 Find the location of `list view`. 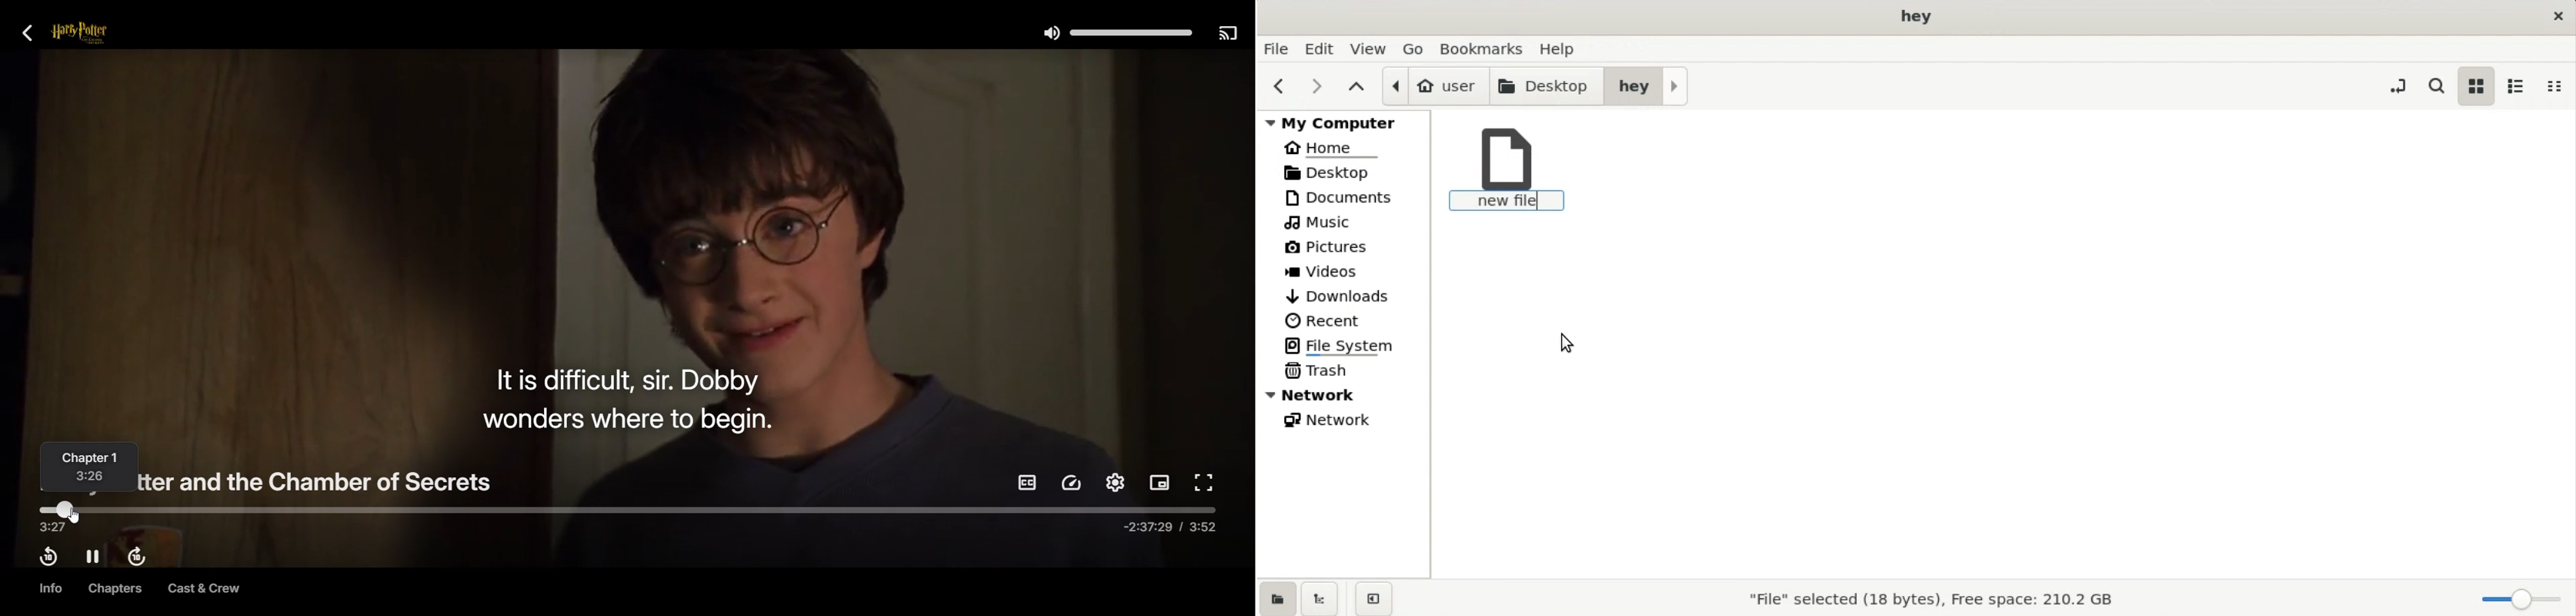

list view is located at coordinates (2516, 85).